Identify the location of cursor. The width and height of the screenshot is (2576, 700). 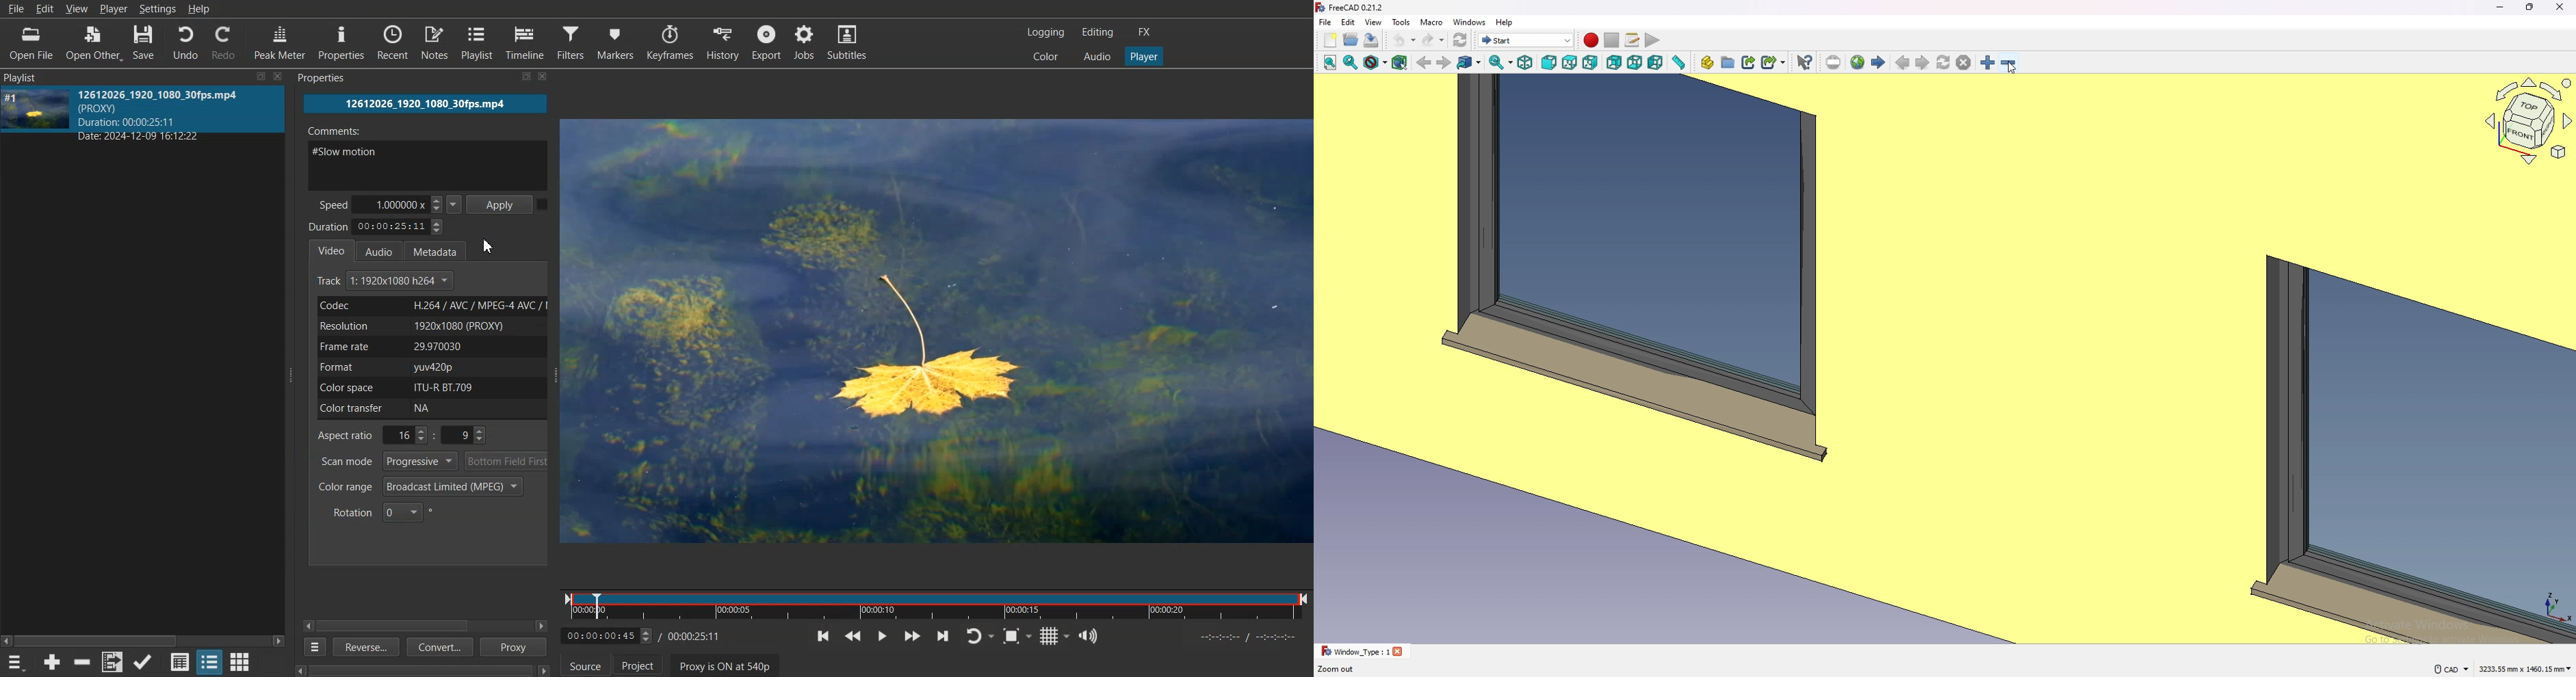
(2013, 68).